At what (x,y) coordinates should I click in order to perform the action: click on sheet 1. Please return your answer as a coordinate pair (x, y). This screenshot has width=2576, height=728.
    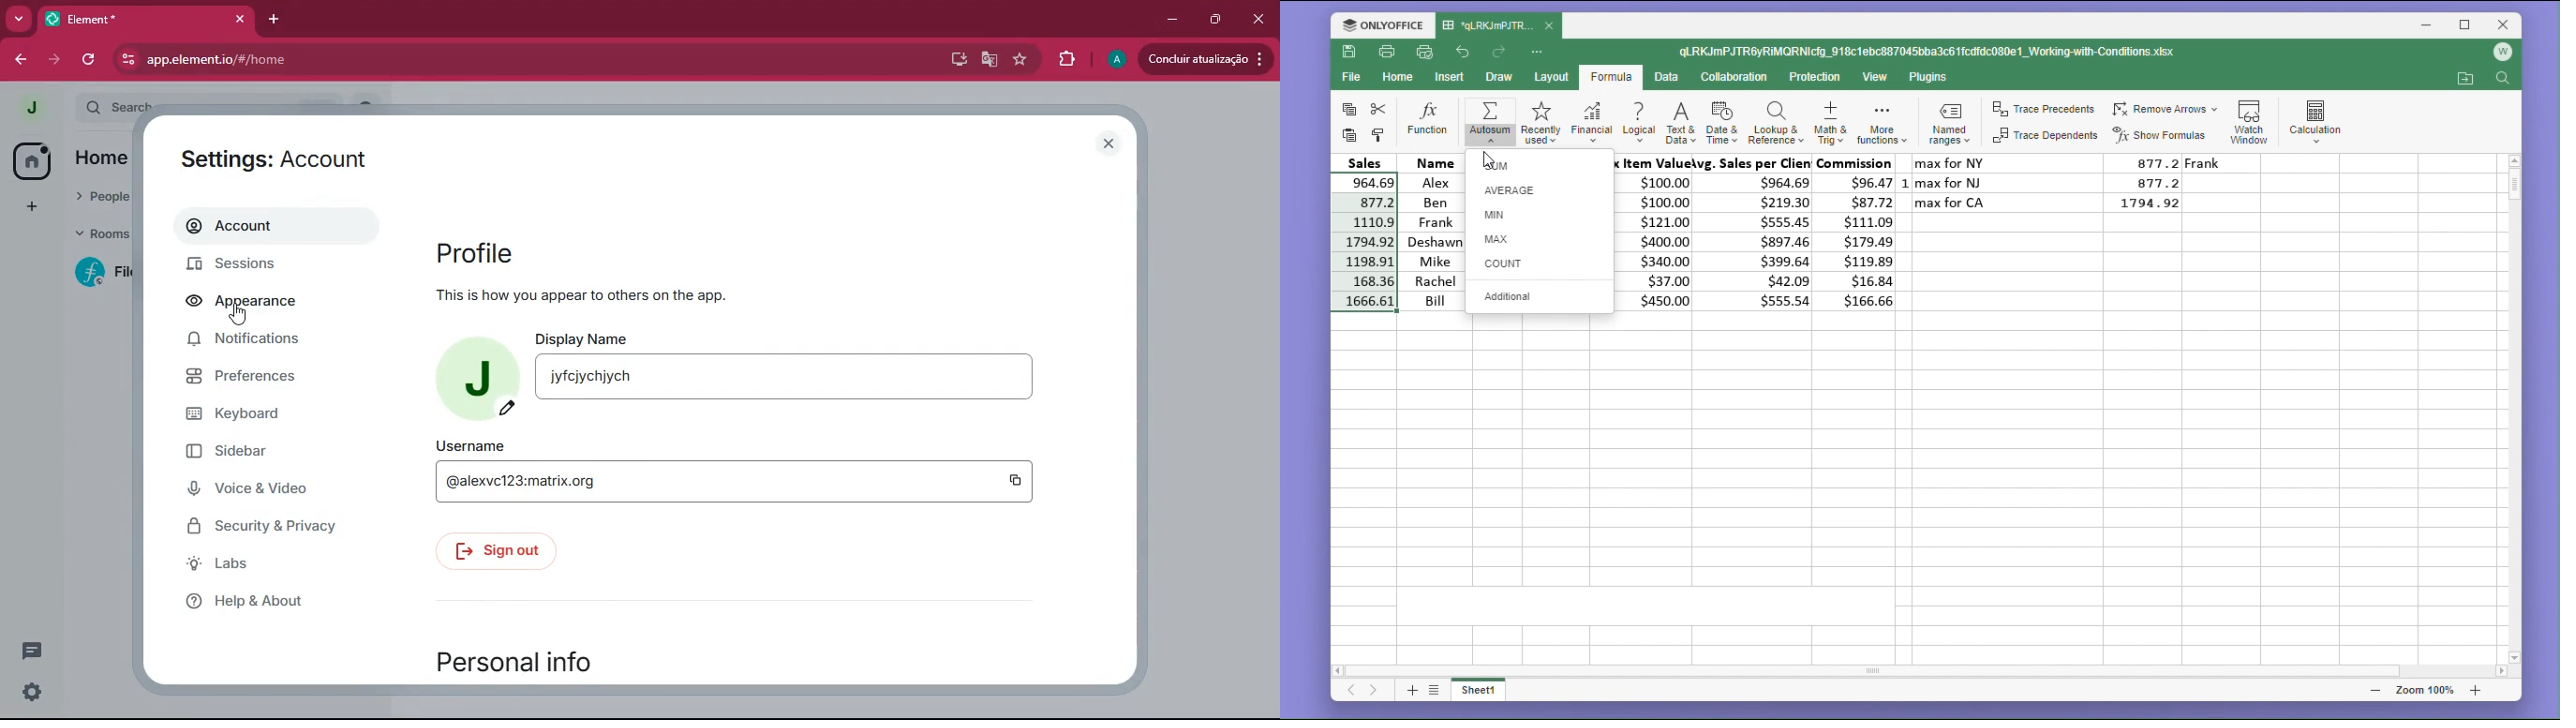
    Looking at the image, I should click on (1486, 692).